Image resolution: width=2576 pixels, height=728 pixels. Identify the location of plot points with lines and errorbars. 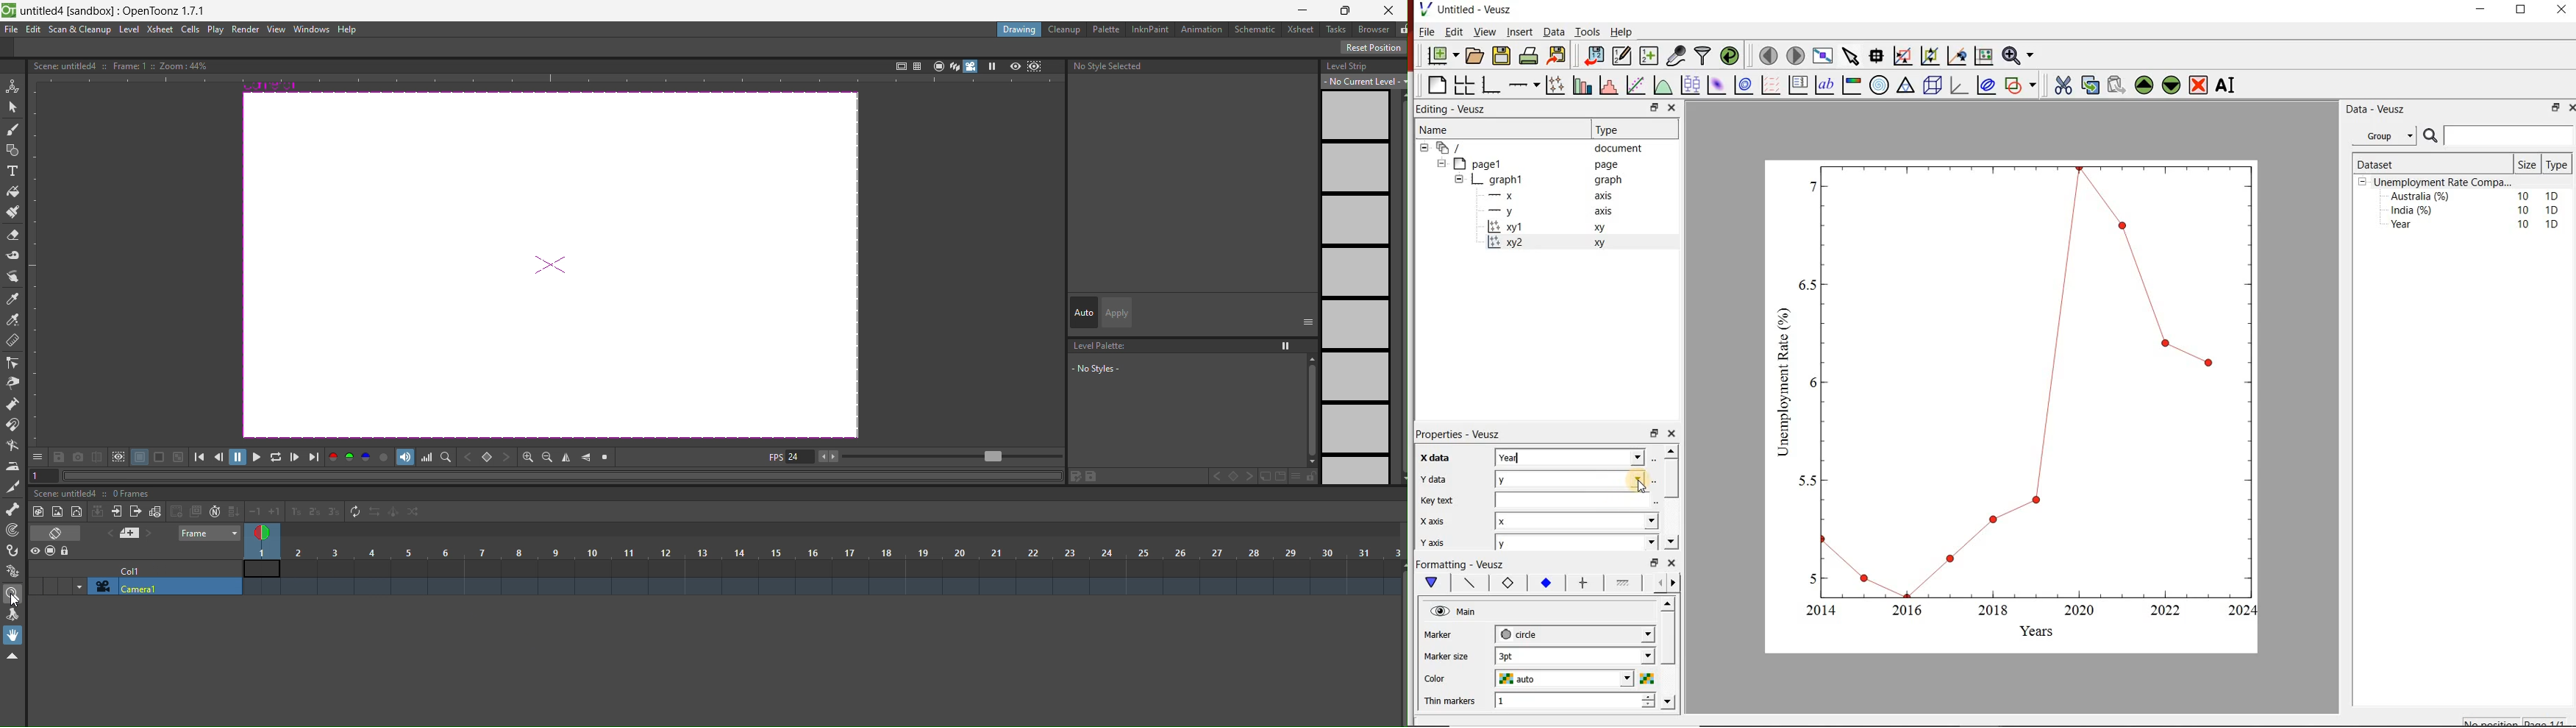
(1555, 84).